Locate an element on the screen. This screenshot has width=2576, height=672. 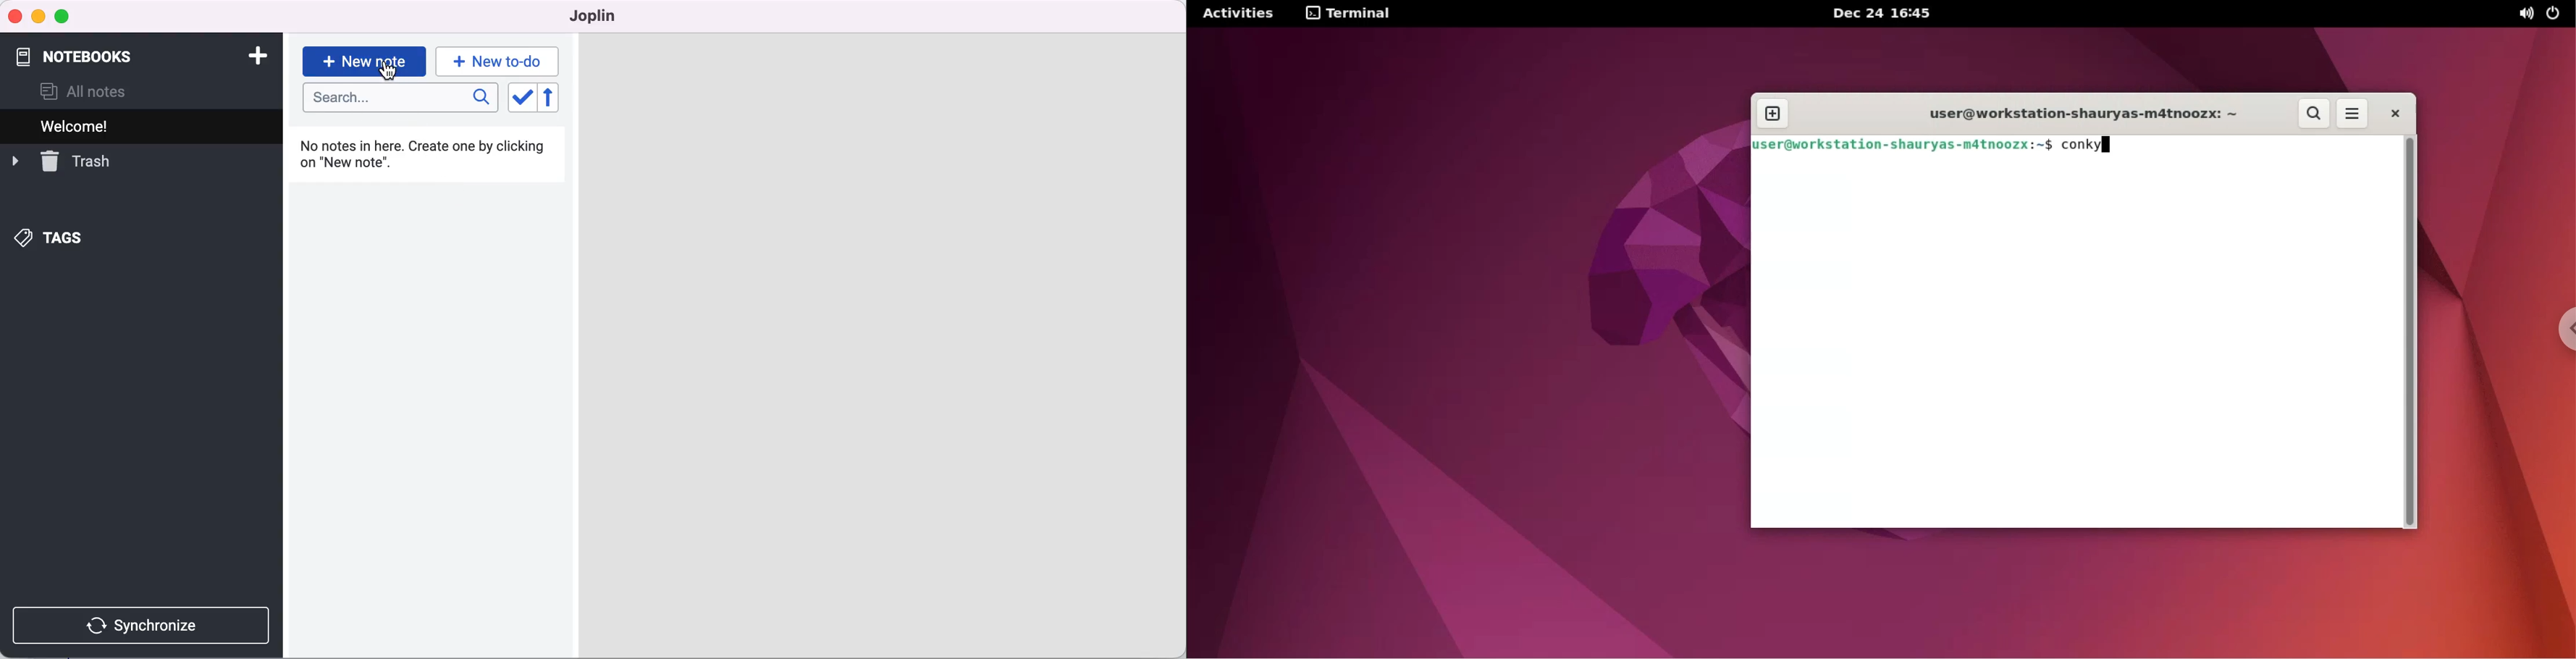
new to-do is located at coordinates (501, 61).